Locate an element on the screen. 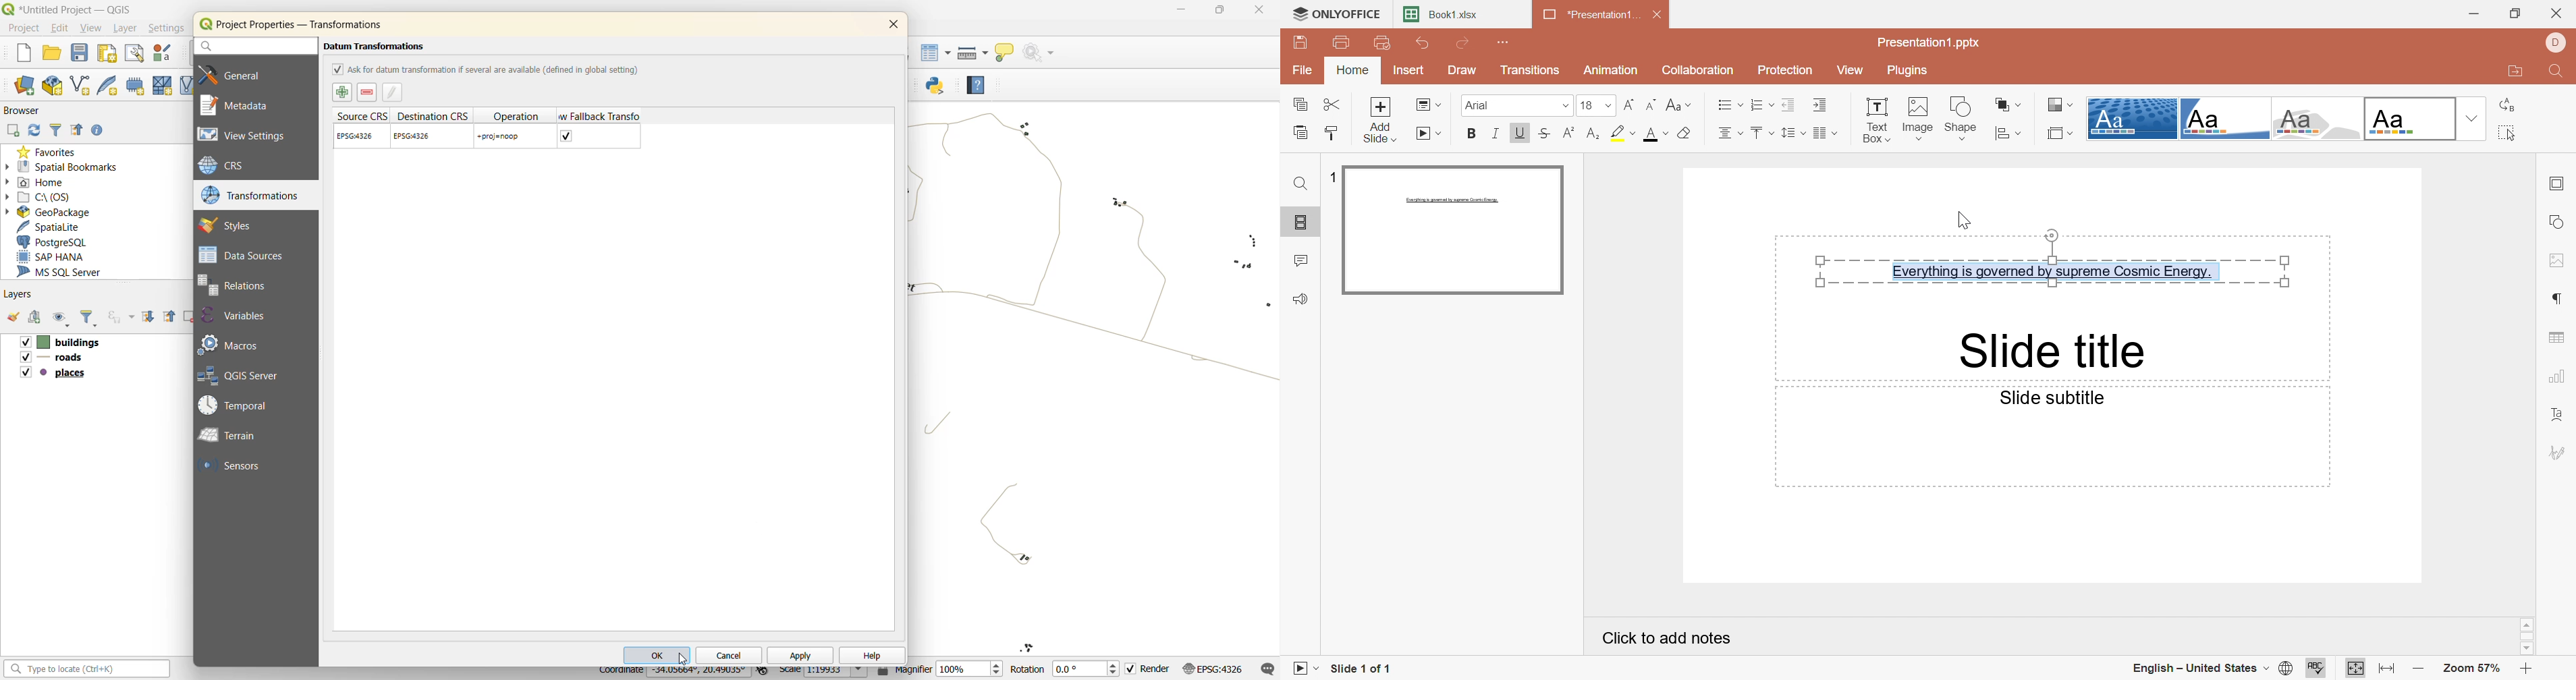  Restore Down is located at coordinates (2515, 13).